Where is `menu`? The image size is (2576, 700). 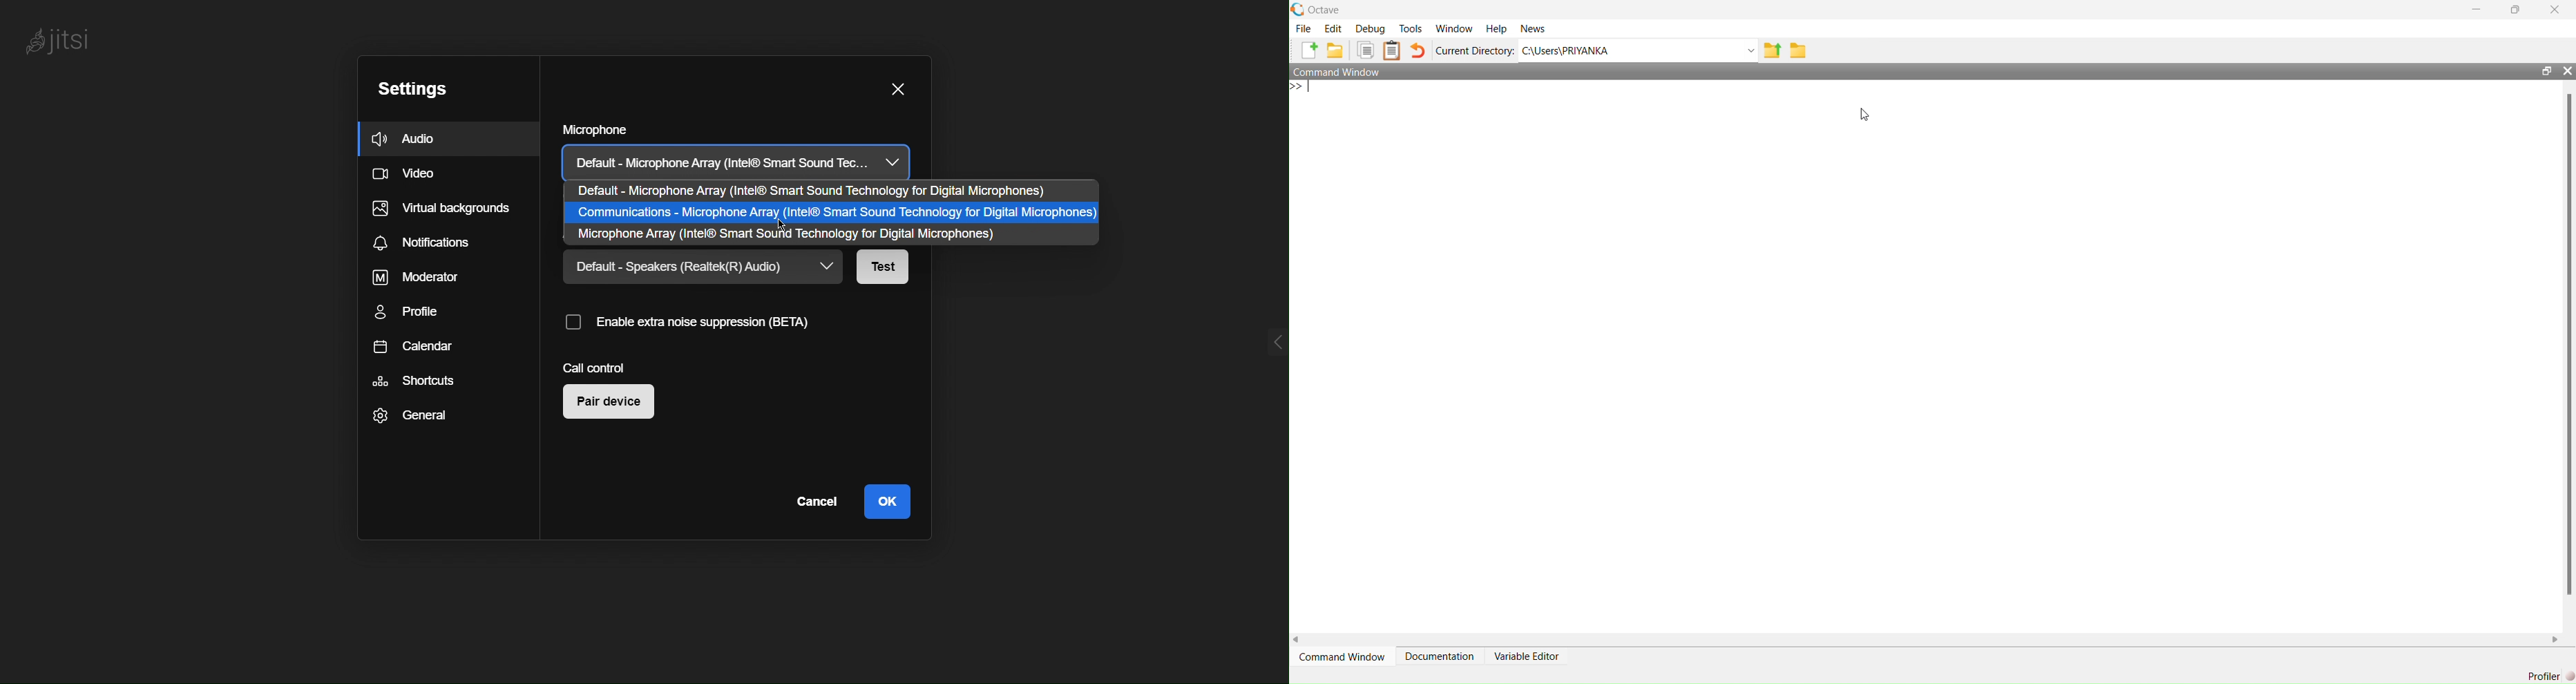
menu is located at coordinates (1268, 345).